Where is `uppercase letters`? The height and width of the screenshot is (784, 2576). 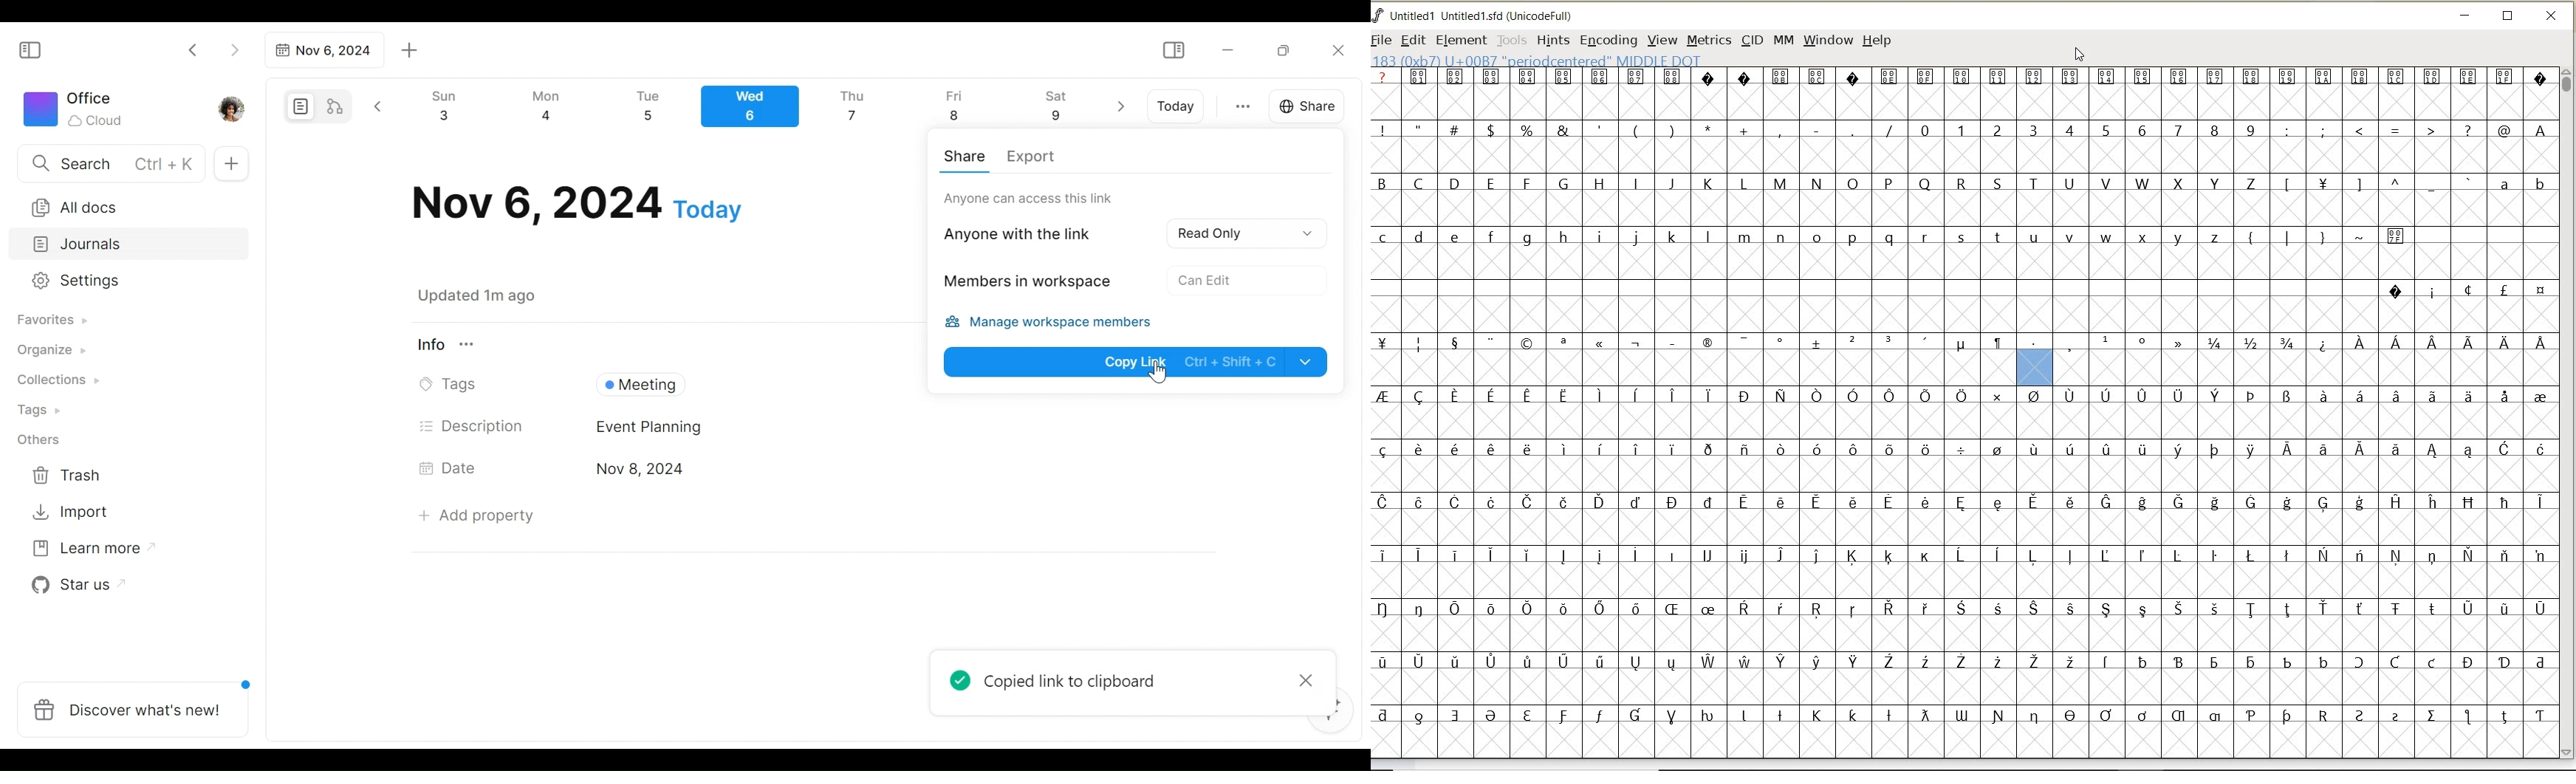 uppercase letters is located at coordinates (1820, 183).